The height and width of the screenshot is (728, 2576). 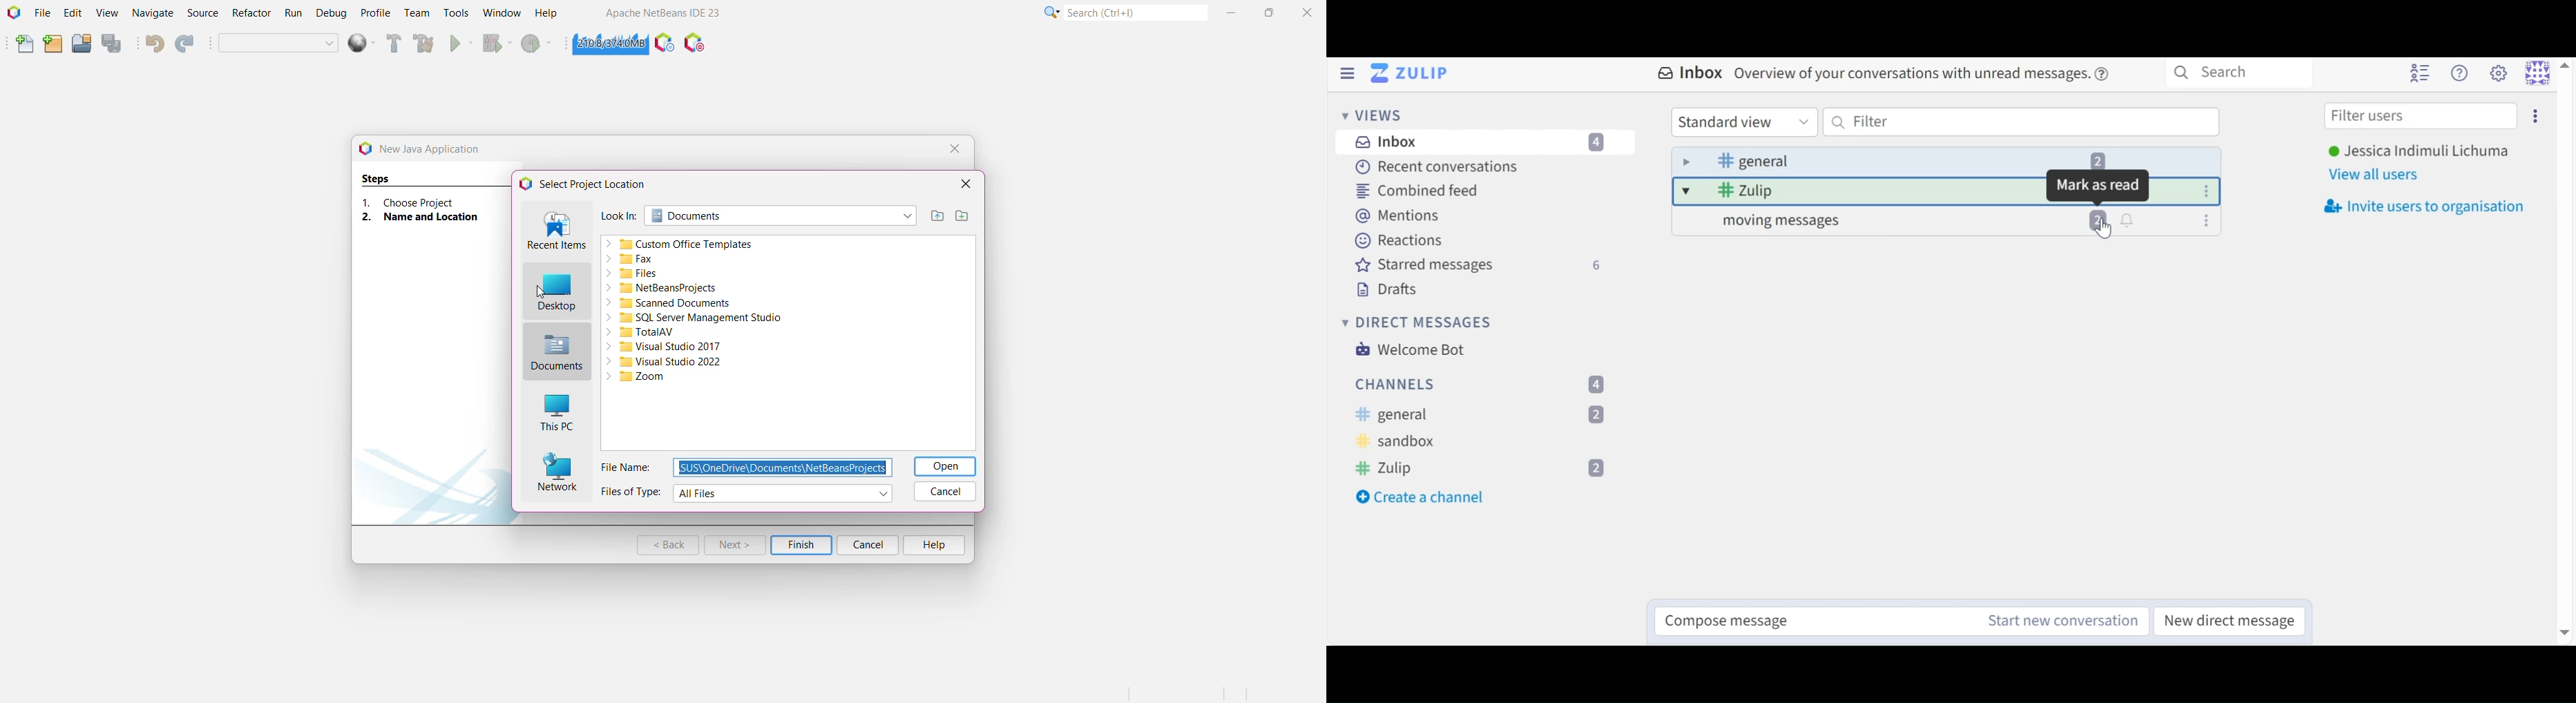 What do you see at coordinates (556, 474) in the screenshot?
I see `Network` at bounding box center [556, 474].